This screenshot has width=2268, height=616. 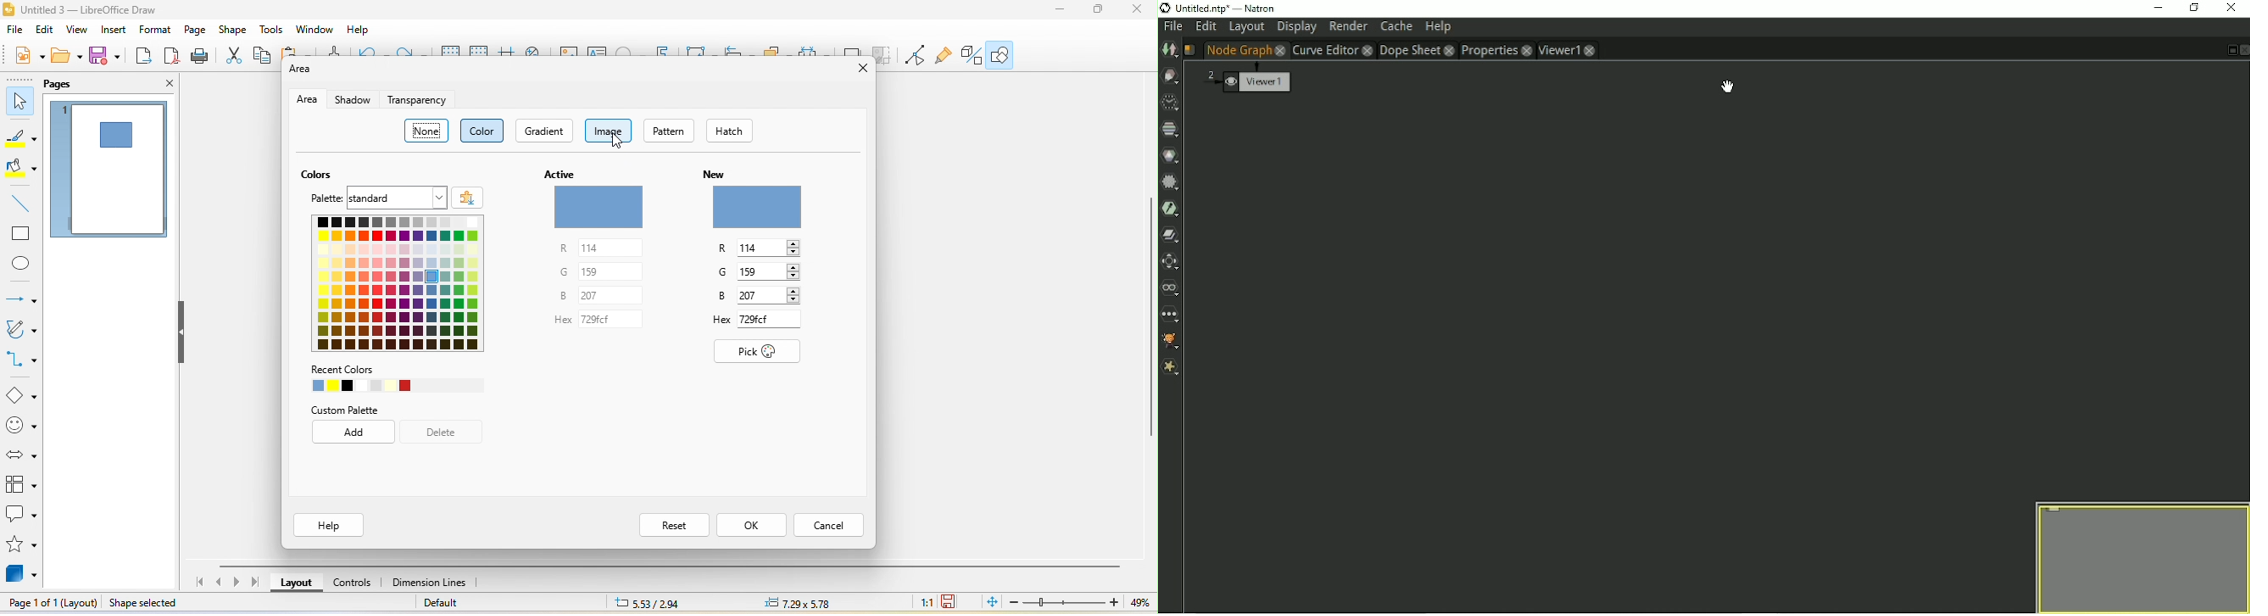 I want to click on fill color, so click(x=22, y=170).